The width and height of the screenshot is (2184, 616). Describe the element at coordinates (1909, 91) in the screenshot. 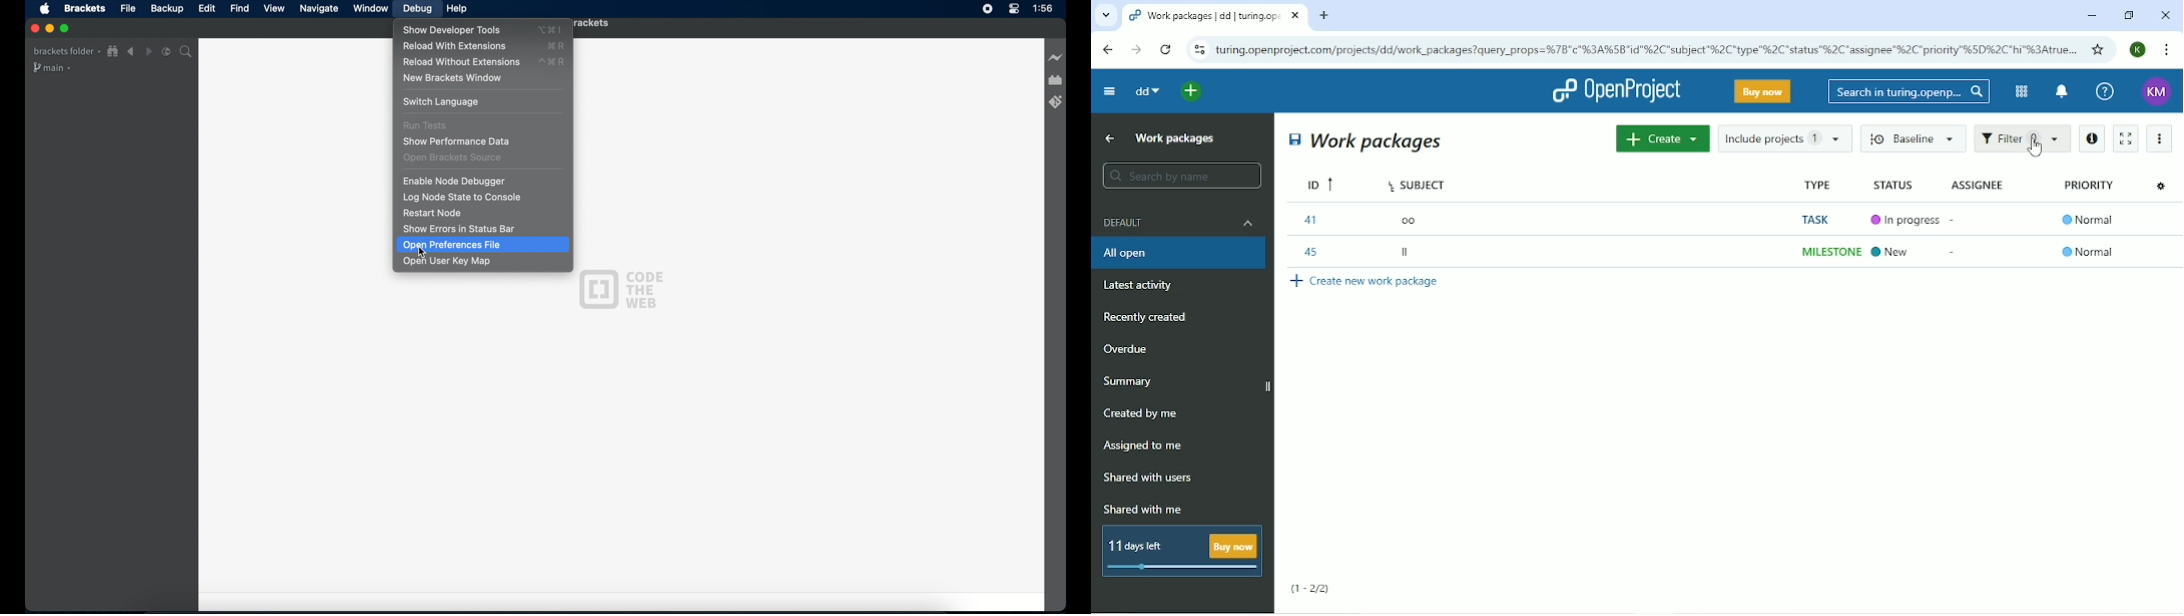

I see `Search` at that location.